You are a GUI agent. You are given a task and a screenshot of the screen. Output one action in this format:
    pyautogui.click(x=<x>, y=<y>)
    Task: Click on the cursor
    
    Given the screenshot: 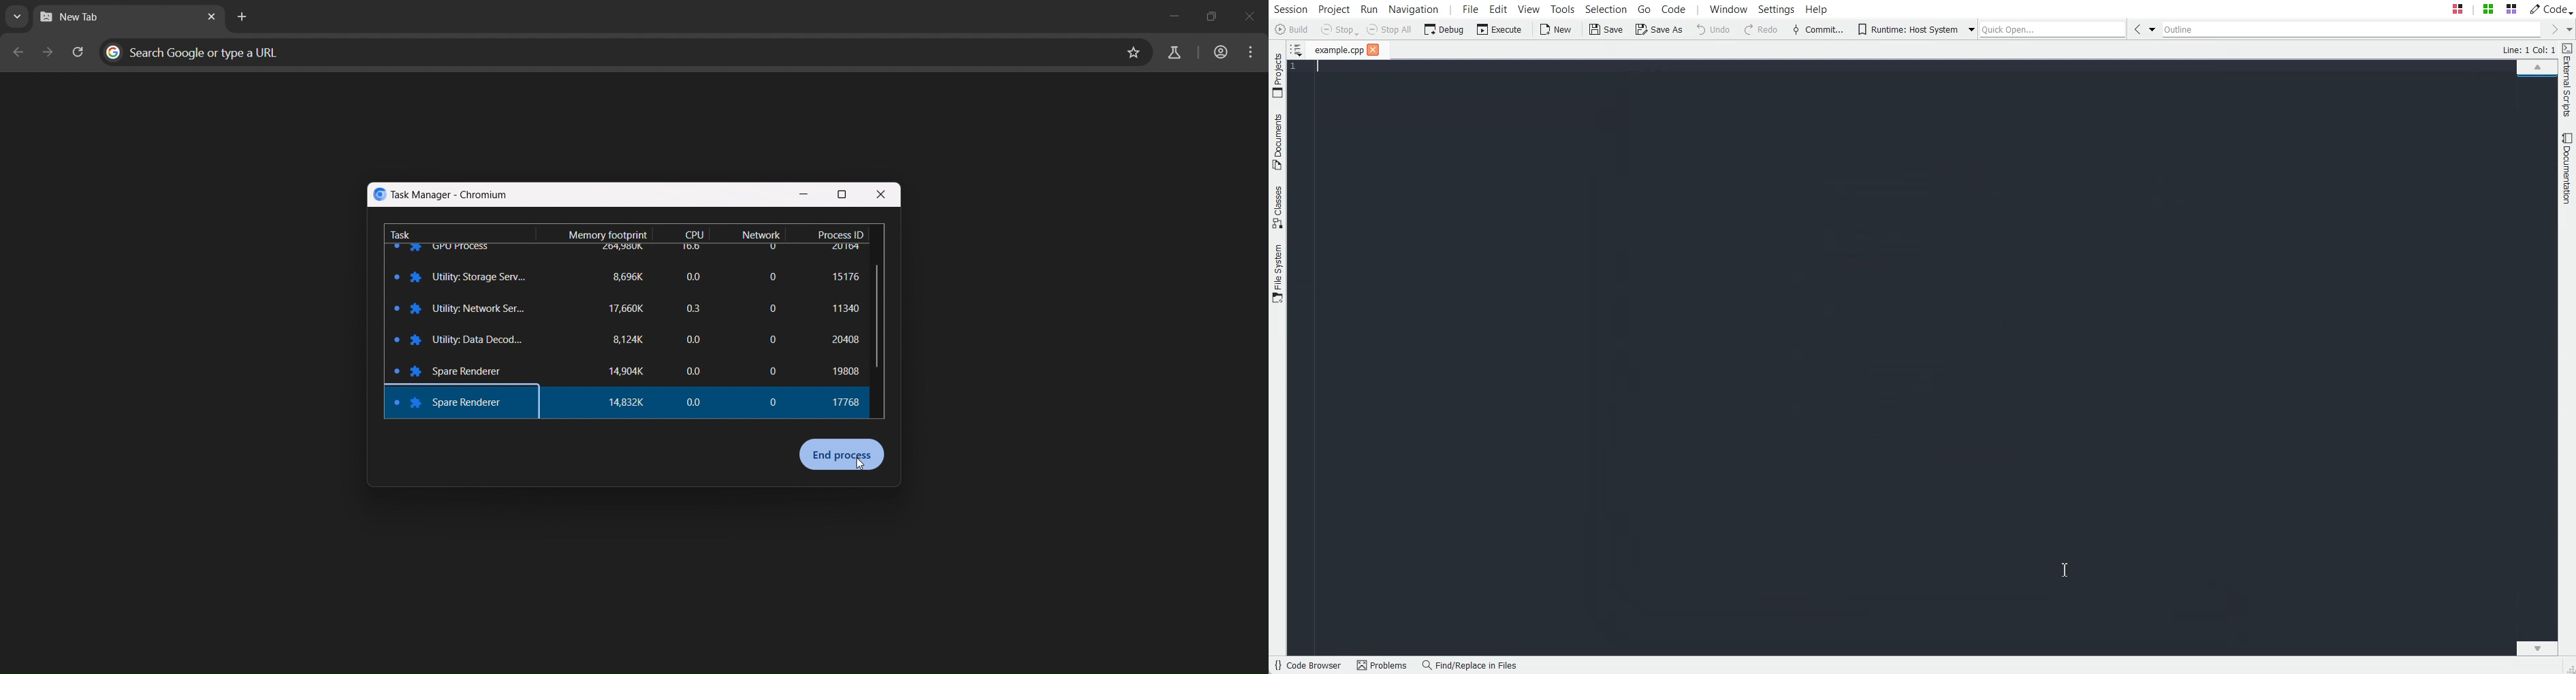 What is the action you would take?
    pyautogui.click(x=862, y=465)
    